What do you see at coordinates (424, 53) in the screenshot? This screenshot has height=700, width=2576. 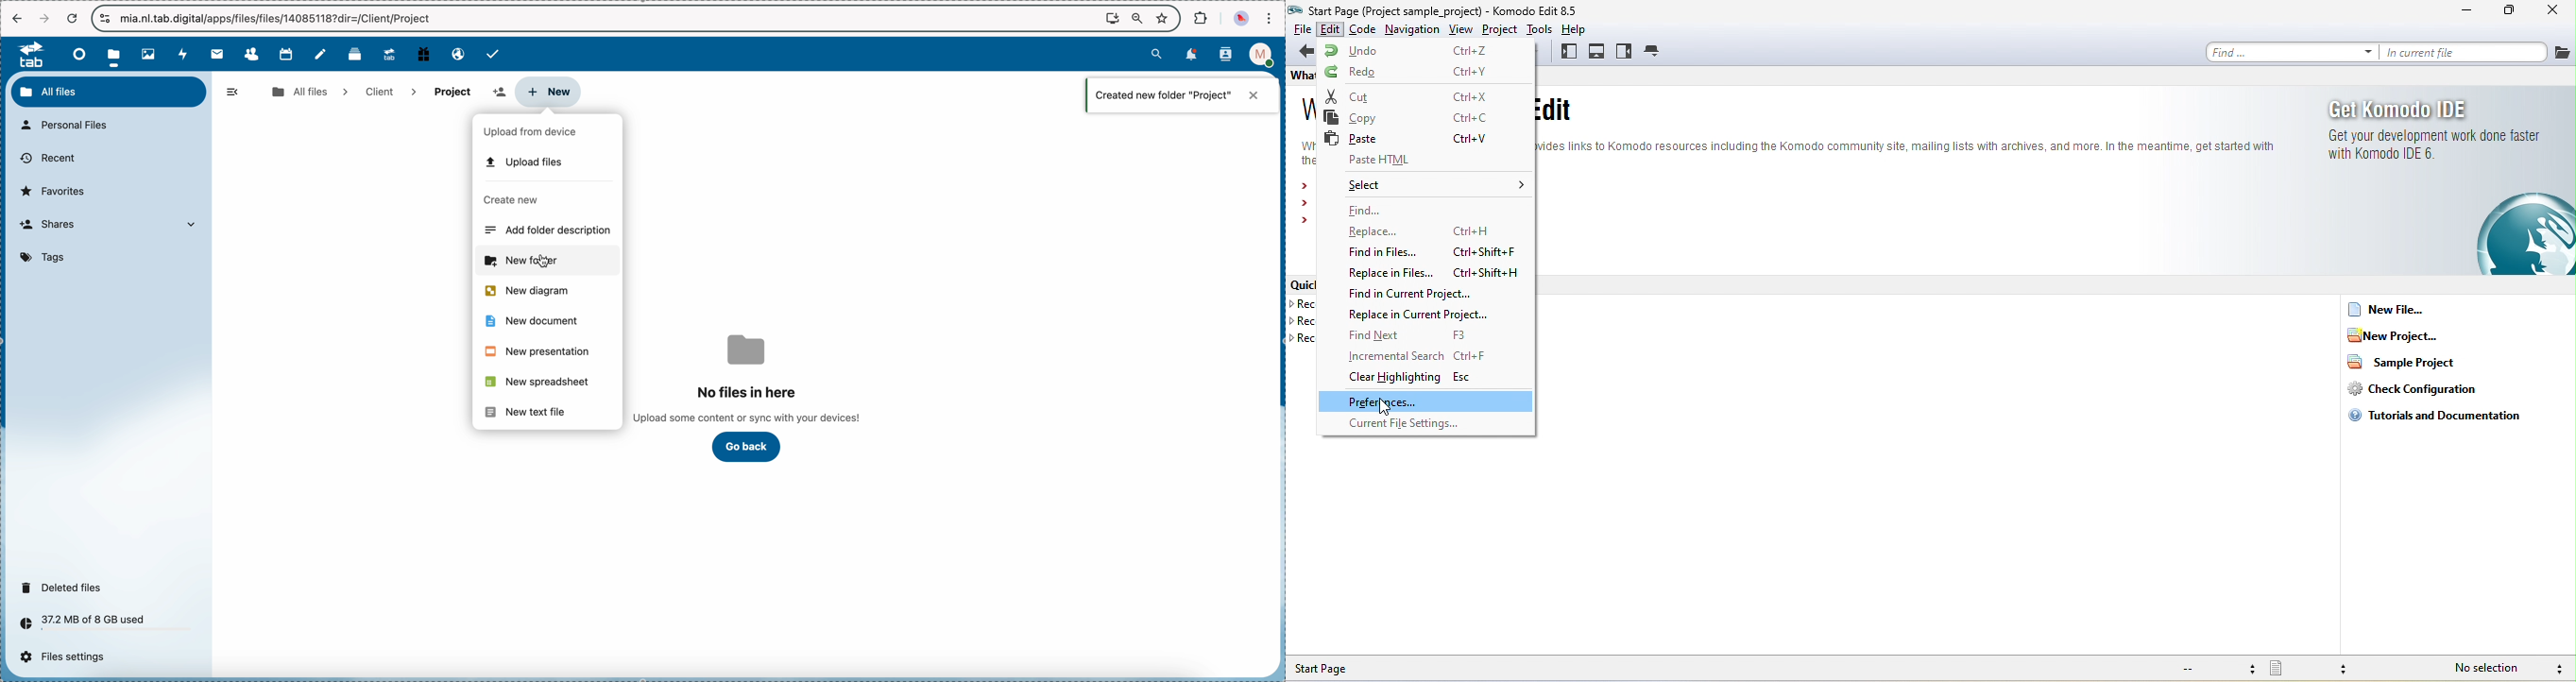 I see `free` at bounding box center [424, 53].